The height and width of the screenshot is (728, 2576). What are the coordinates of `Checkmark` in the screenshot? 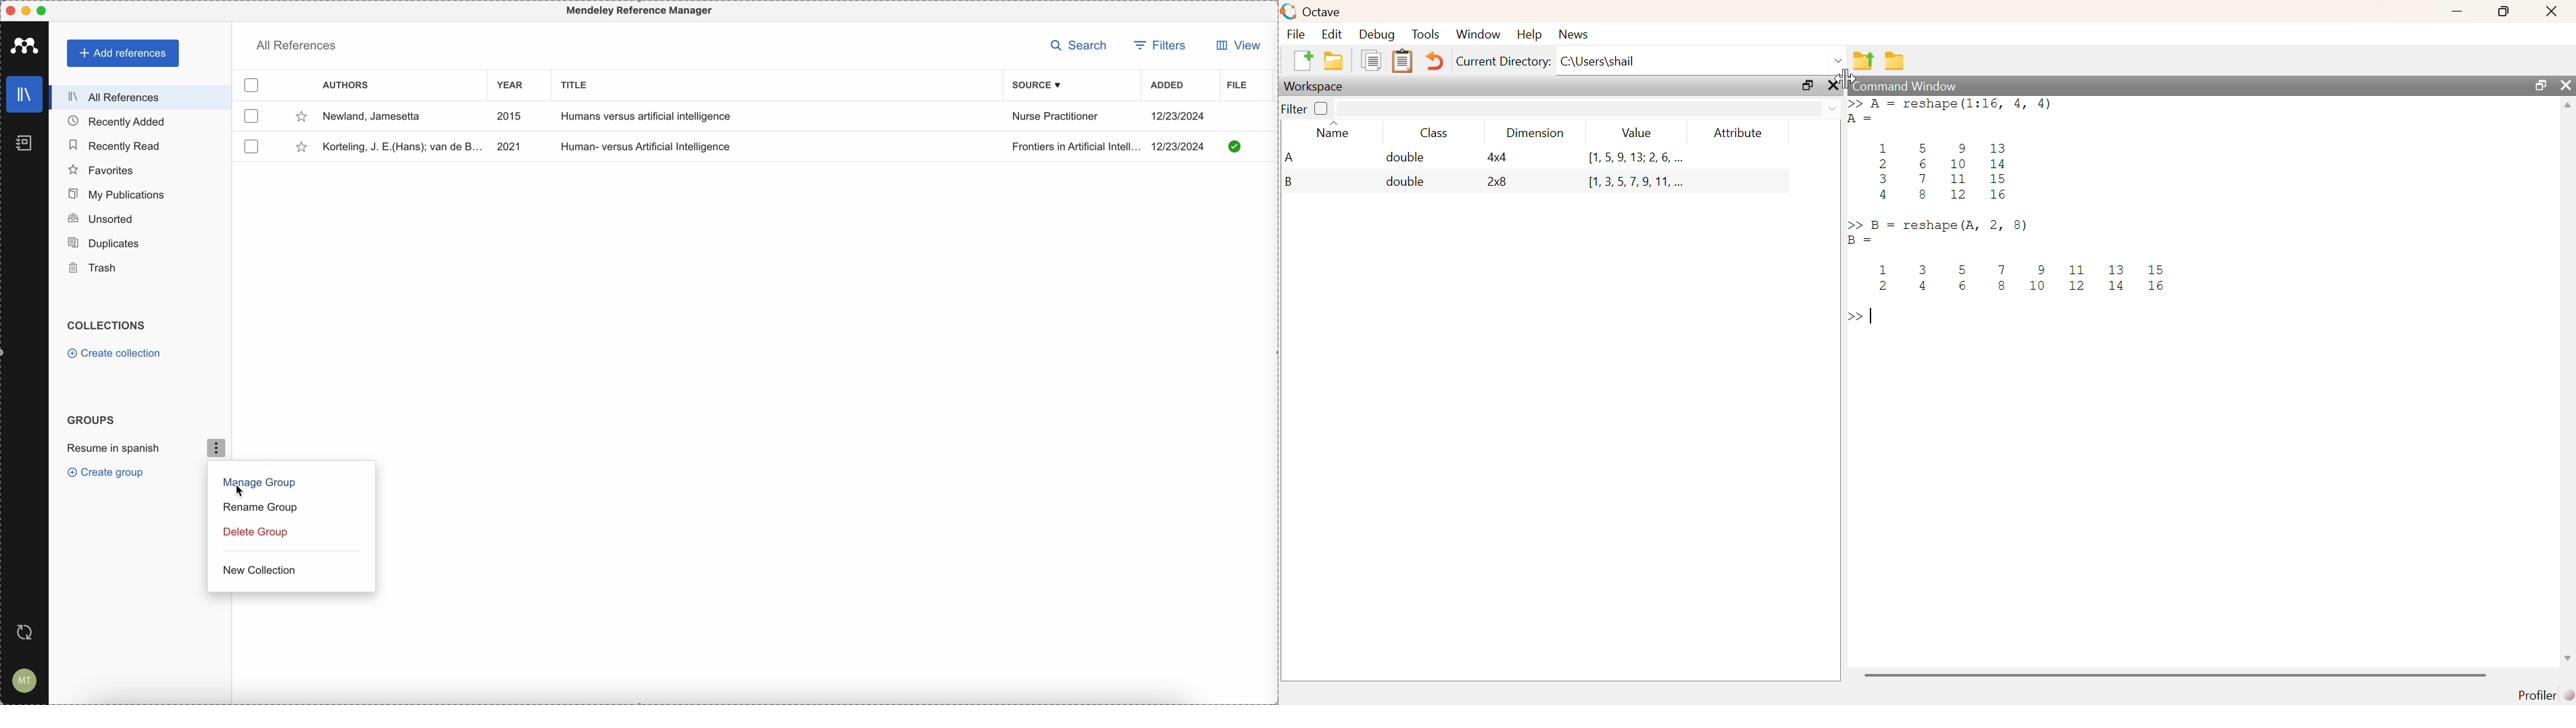 It's located at (1235, 146).